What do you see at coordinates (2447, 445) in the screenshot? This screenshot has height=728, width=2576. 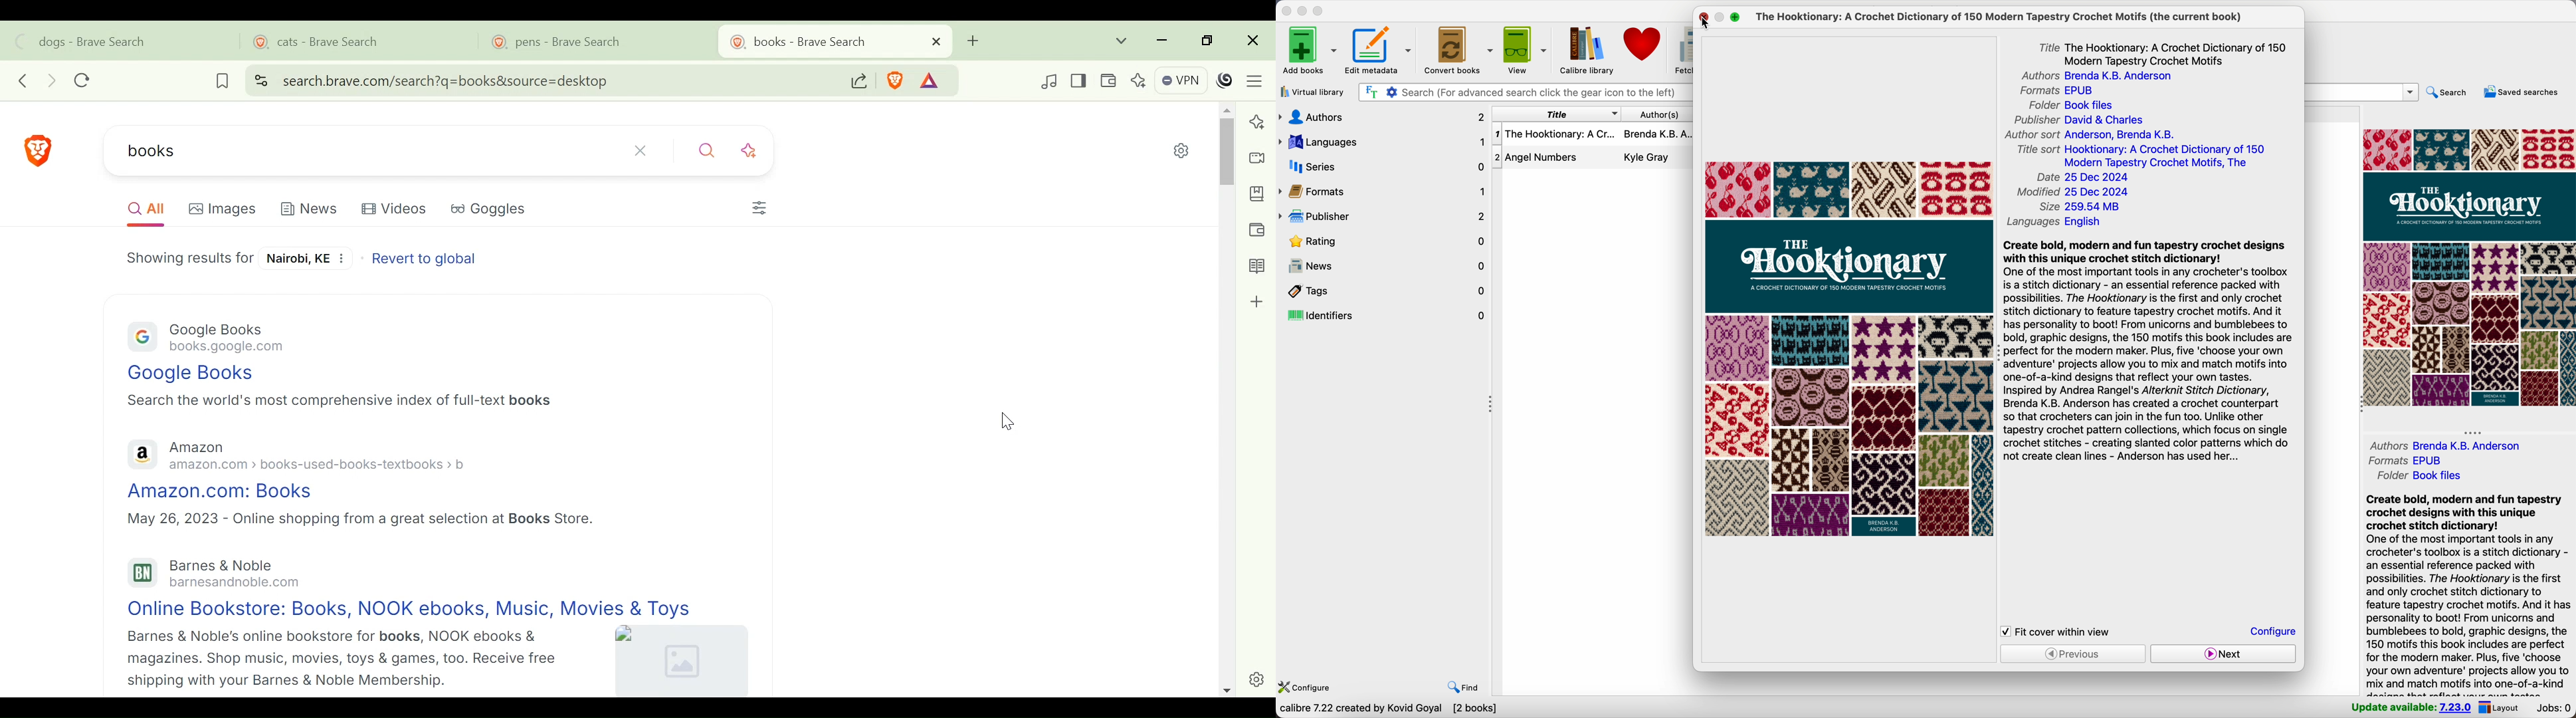 I see `author` at bounding box center [2447, 445].